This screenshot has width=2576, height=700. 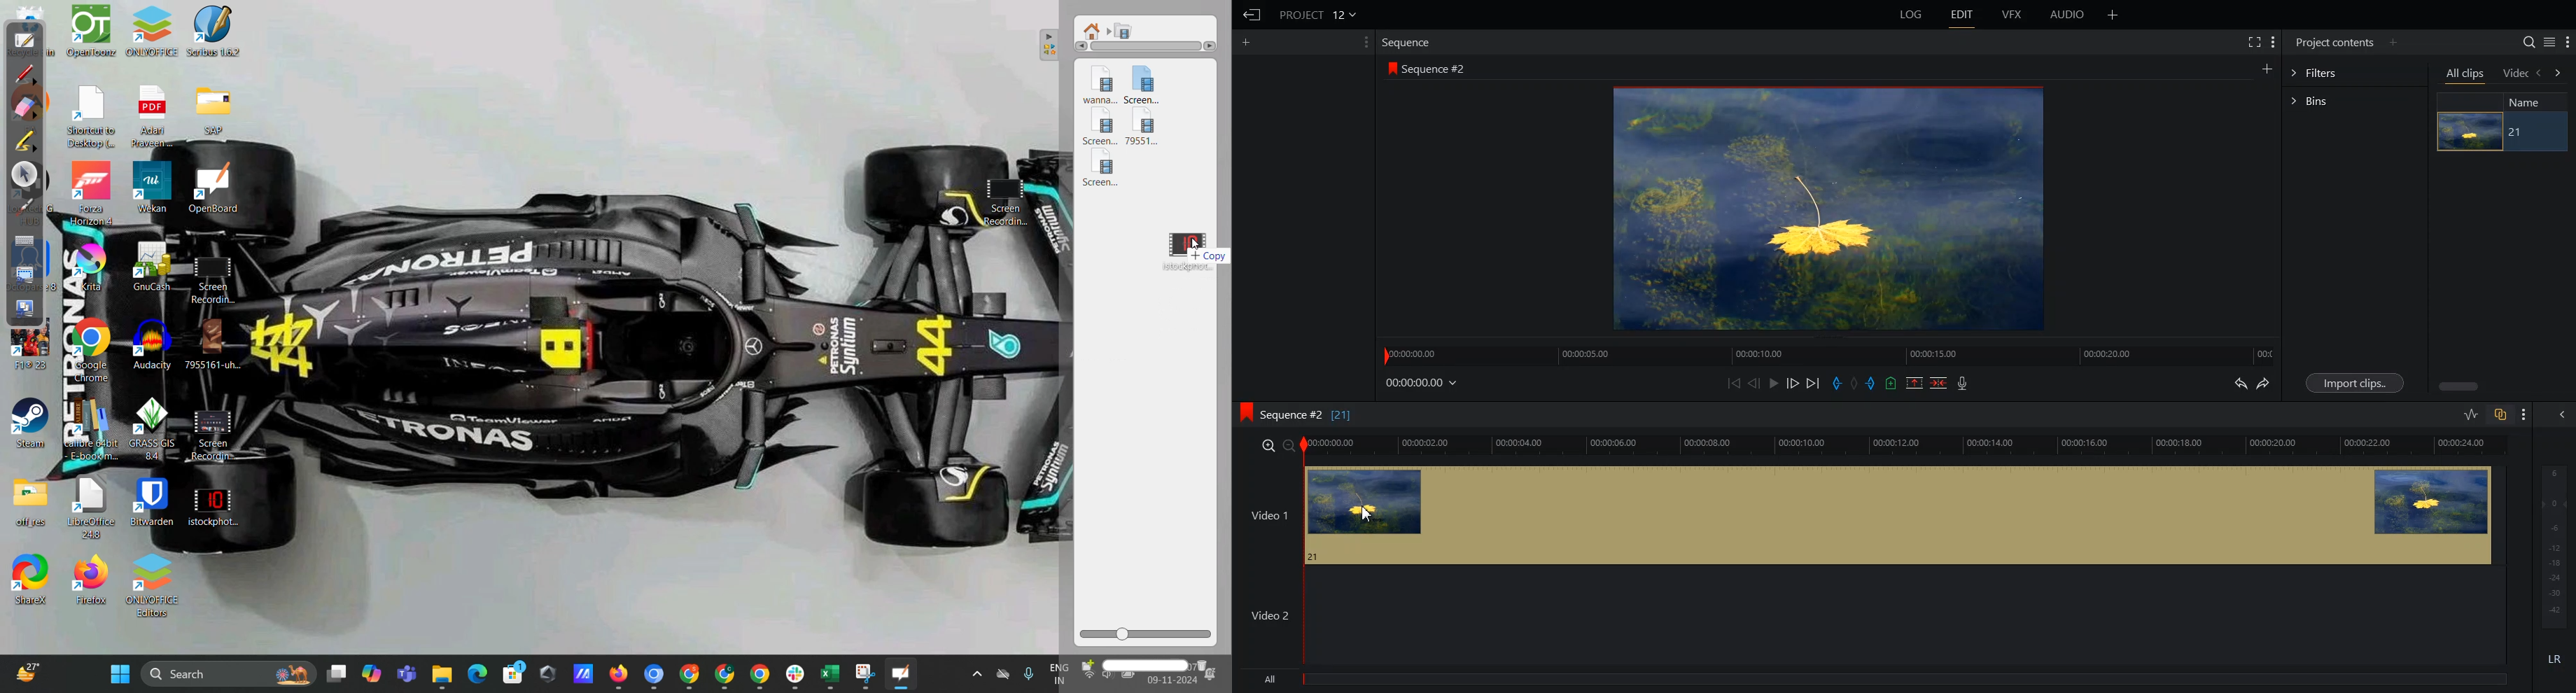 What do you see at coordinates (2241, 383) in the screenshot?
I see `Undo` at bounding box center [2241, 383].